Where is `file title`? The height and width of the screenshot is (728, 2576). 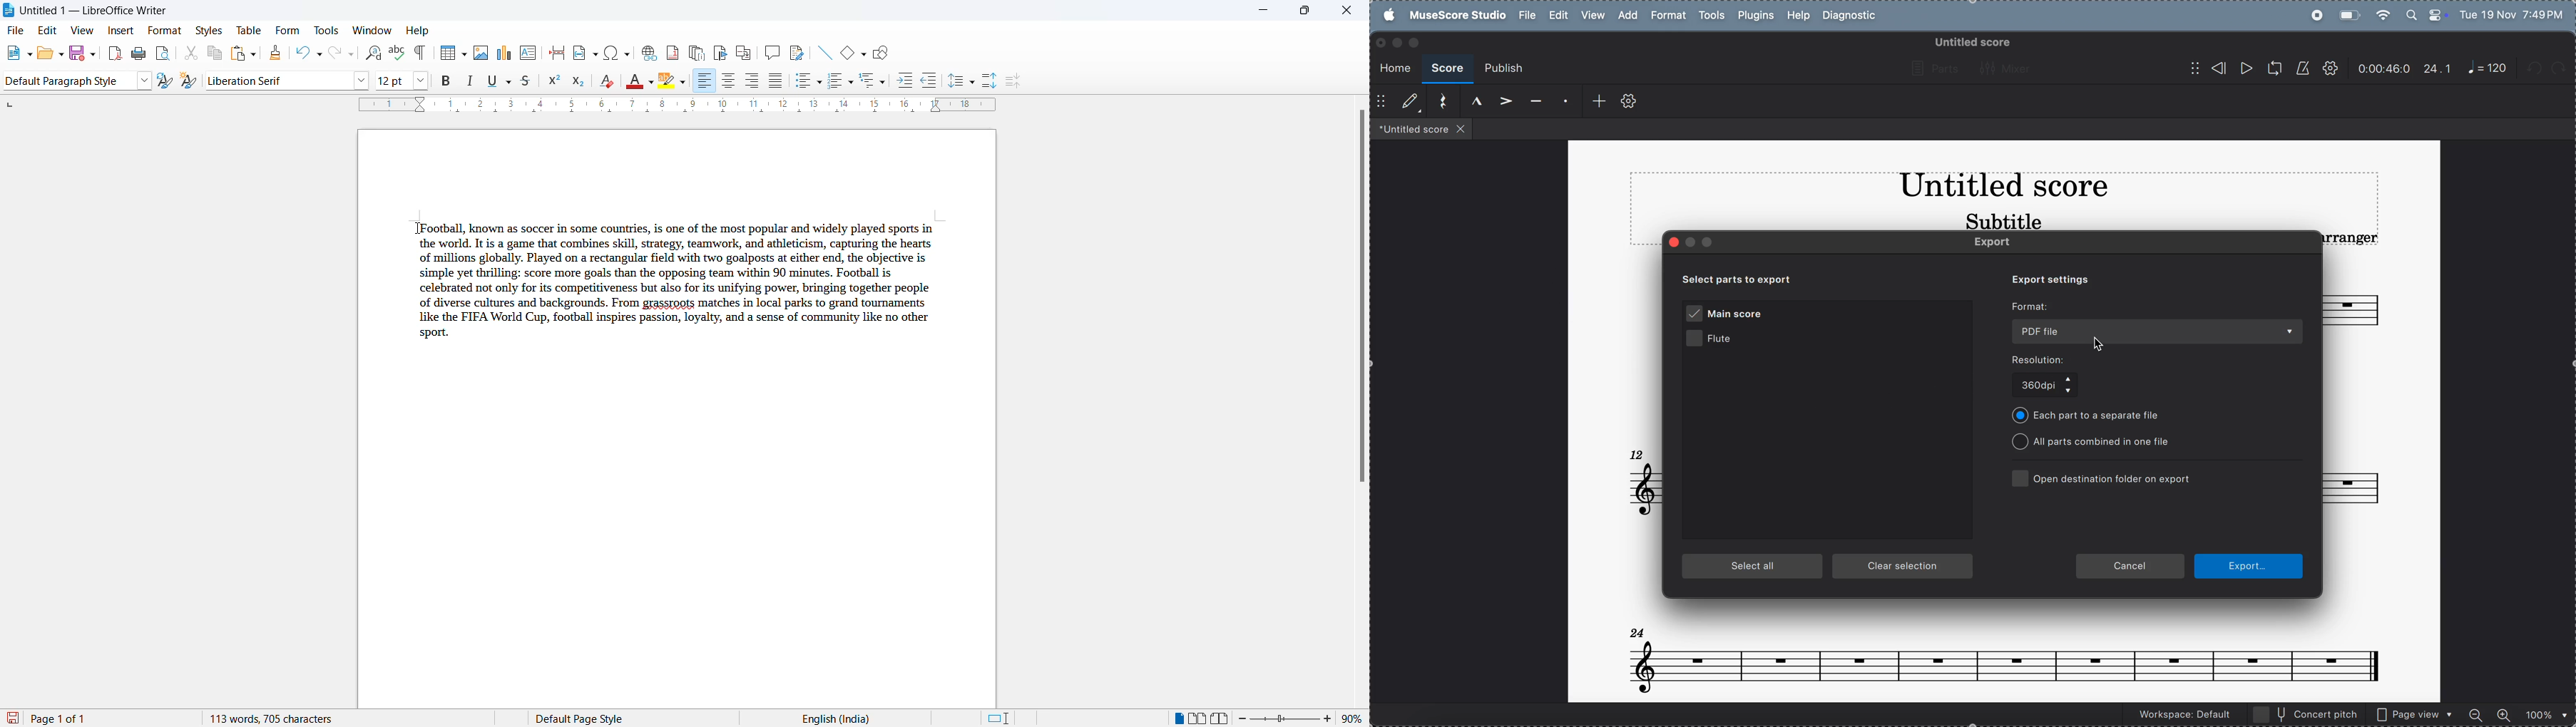 file title is located at coordinates (92, 12).